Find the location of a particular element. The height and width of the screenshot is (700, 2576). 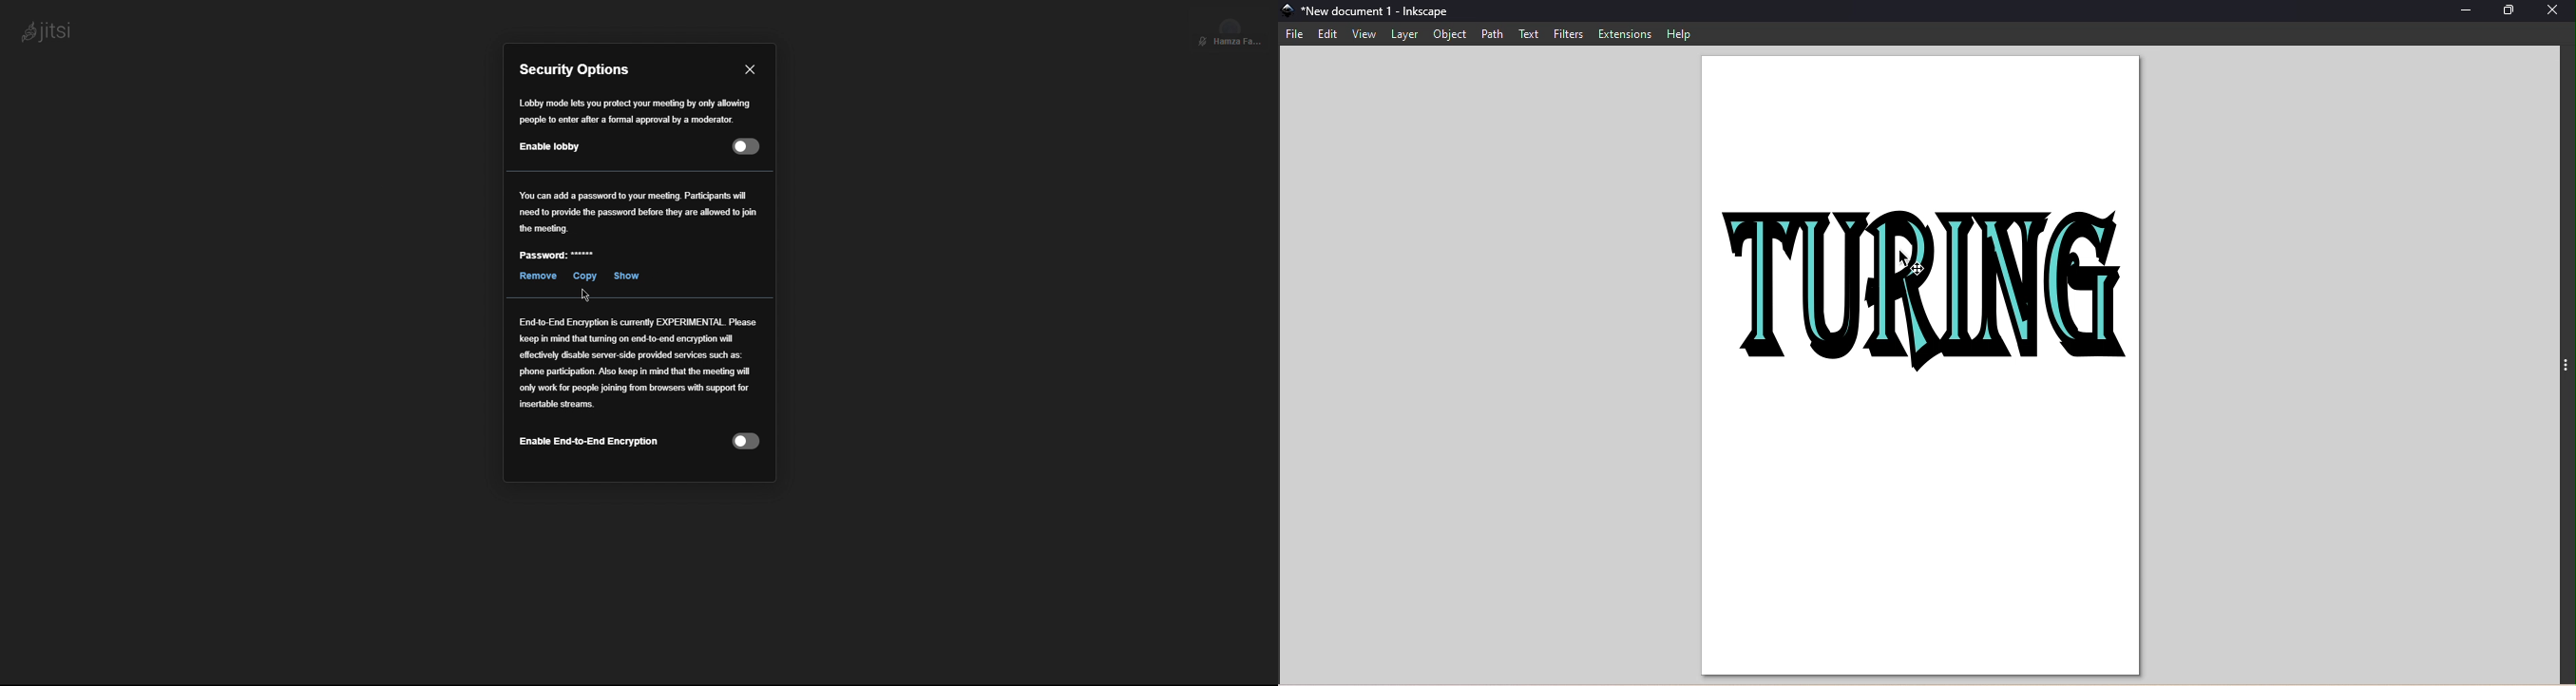

Filters is located at coordinates (1565, 34).